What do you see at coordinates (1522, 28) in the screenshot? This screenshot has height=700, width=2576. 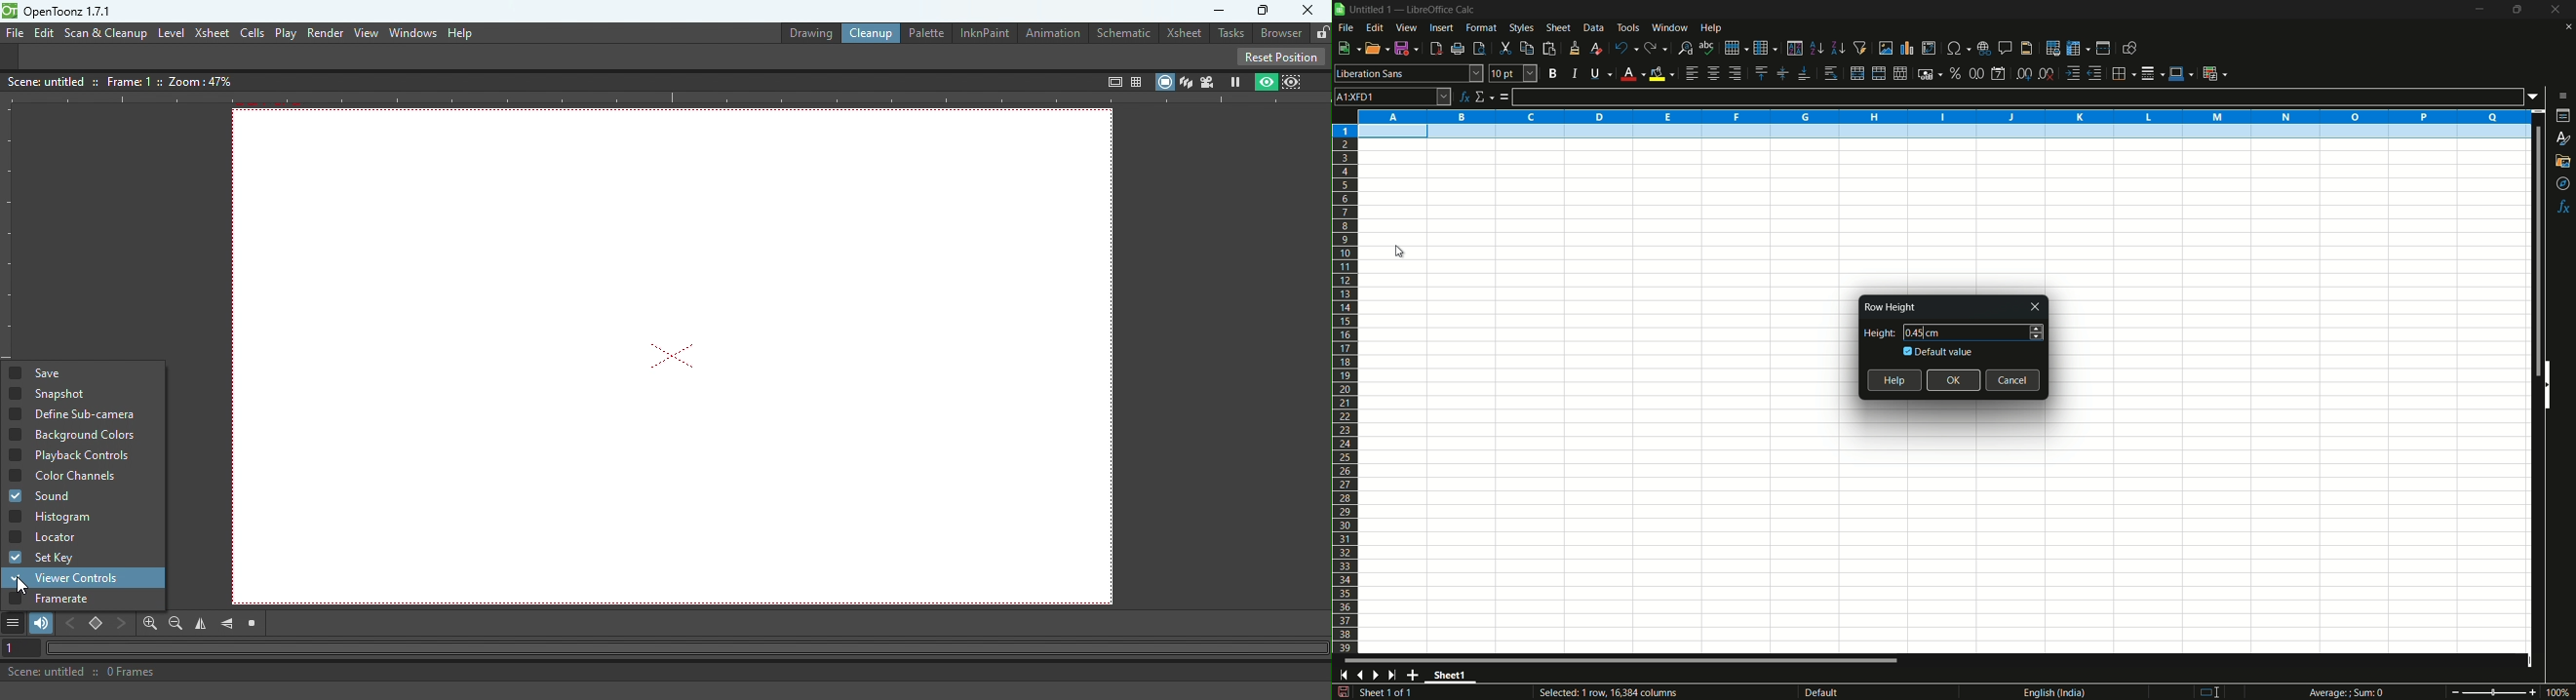 I see `styles menu` at bounding box center [1522, 28].